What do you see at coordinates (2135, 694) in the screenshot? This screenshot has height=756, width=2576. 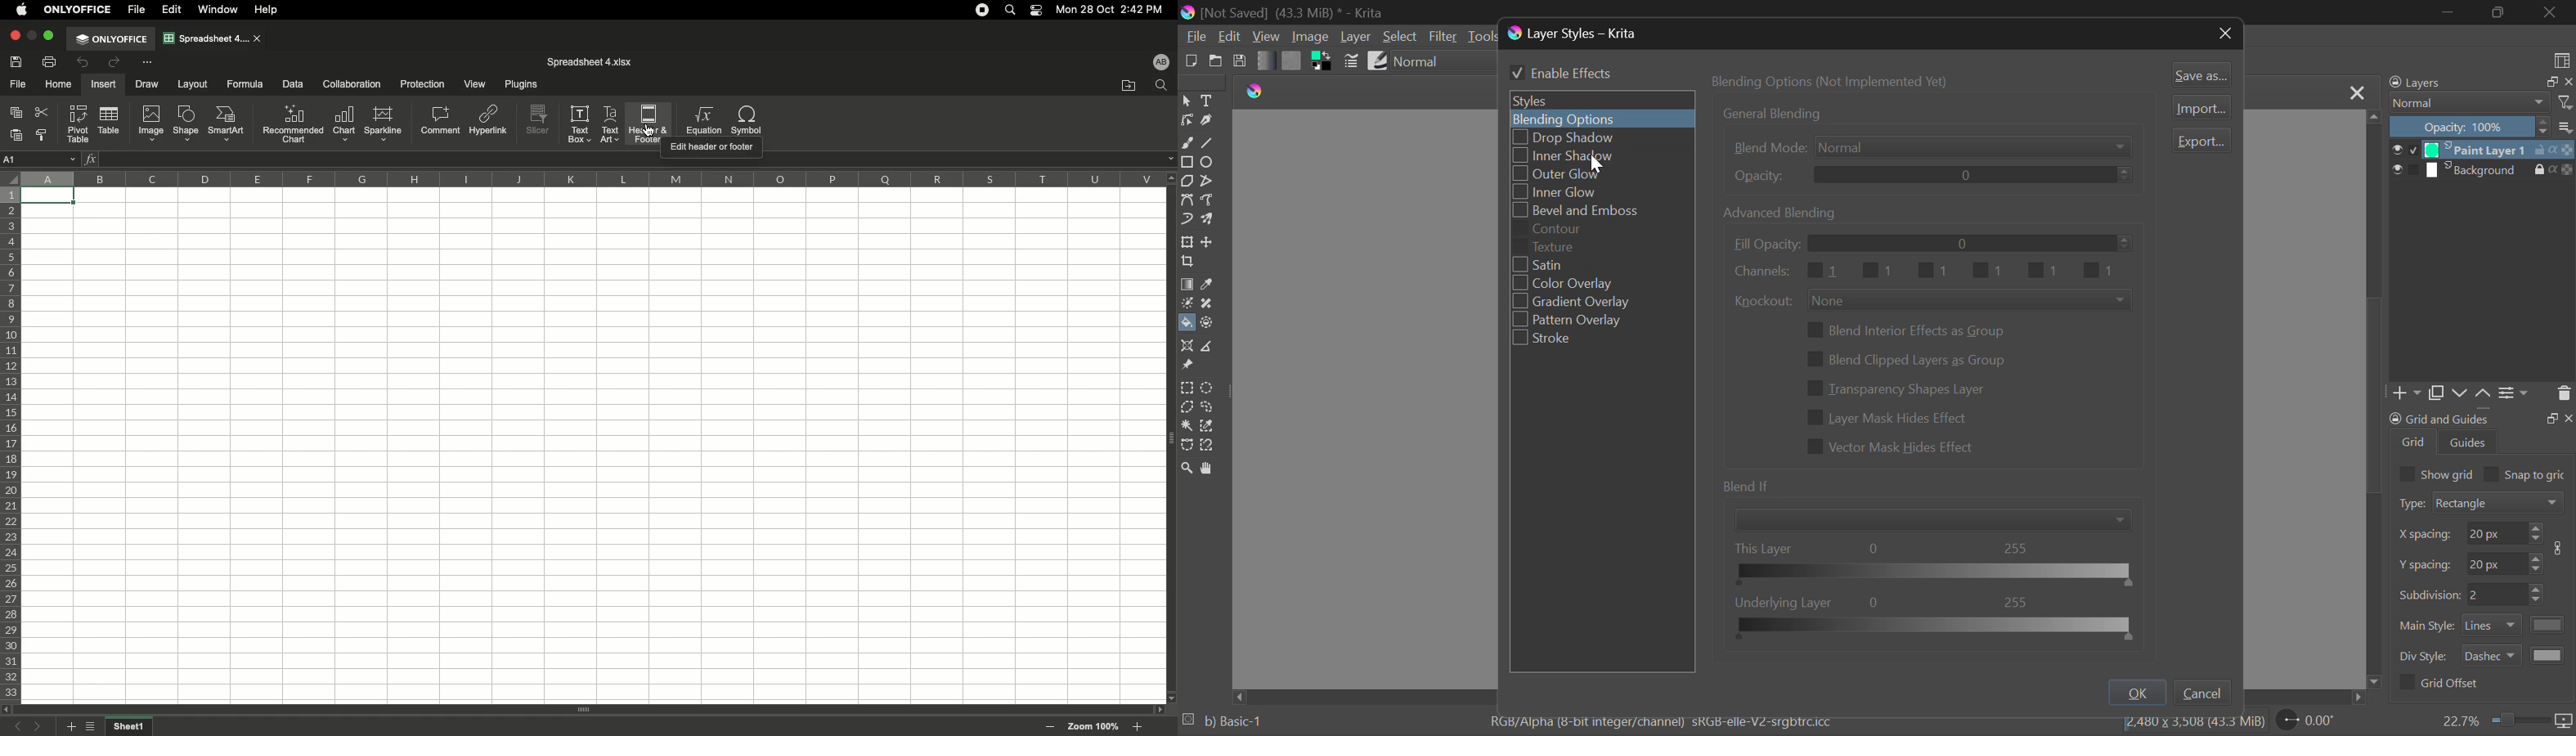 I see `OK` at bounding box center [2135, 694].